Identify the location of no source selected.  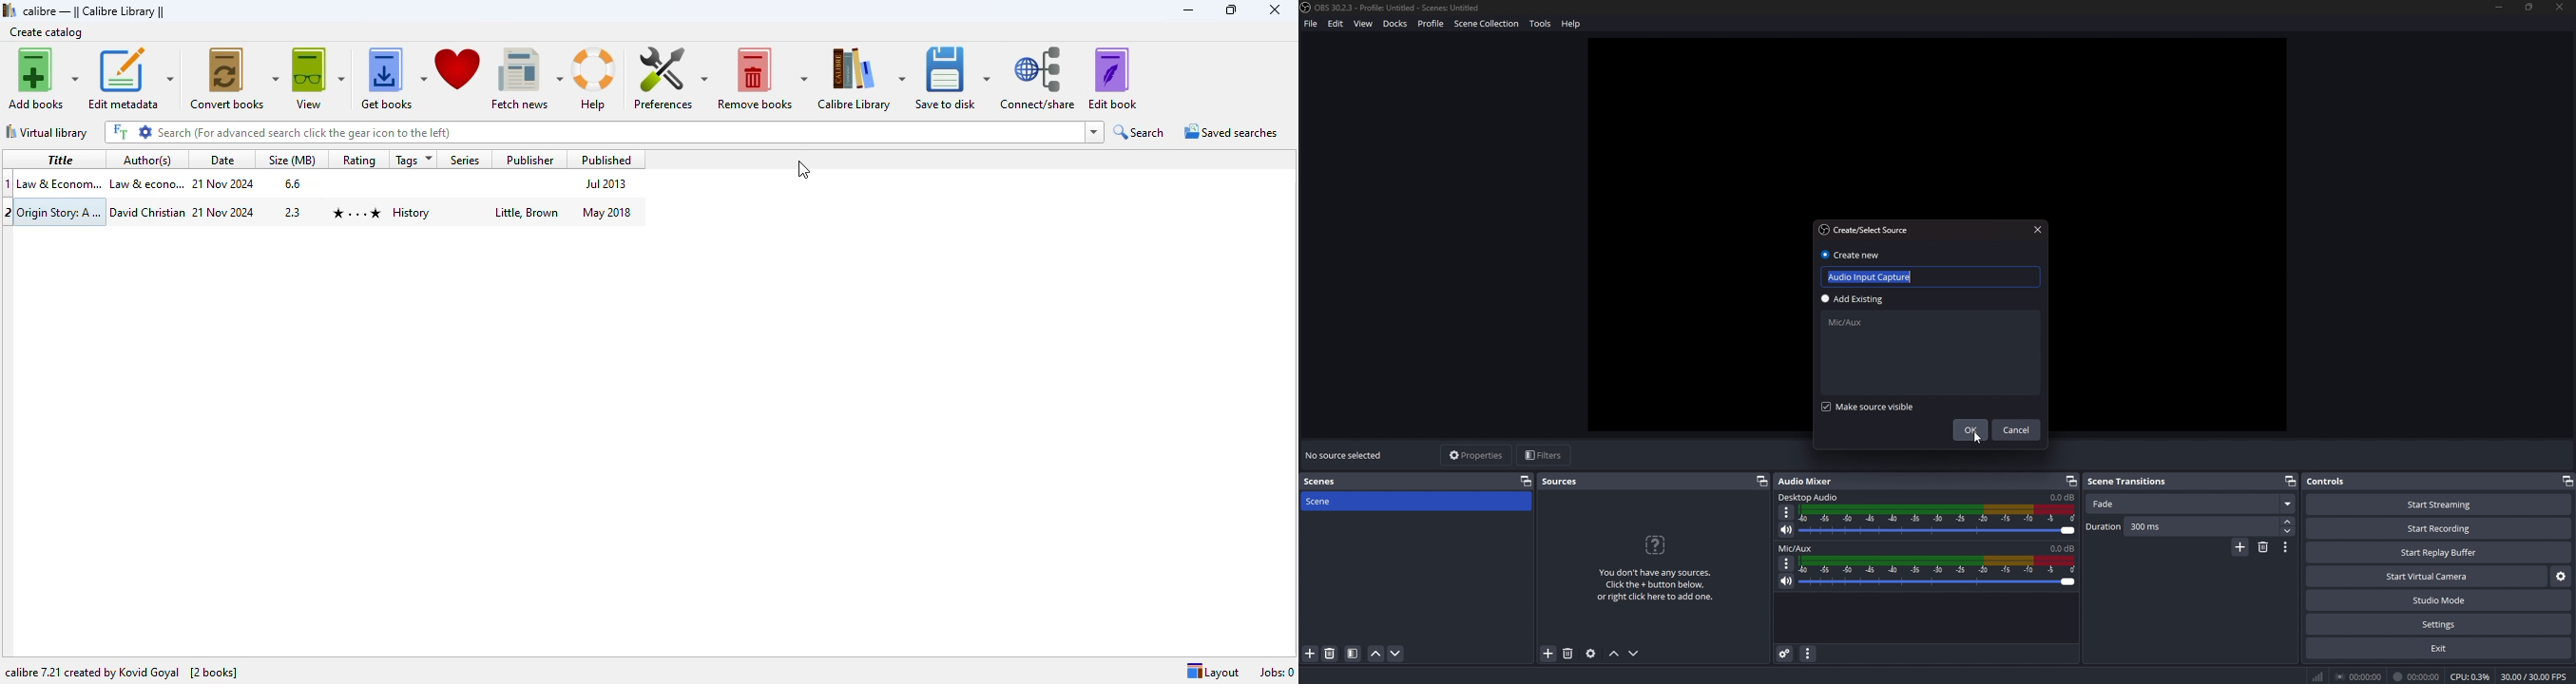
(1346, 454).